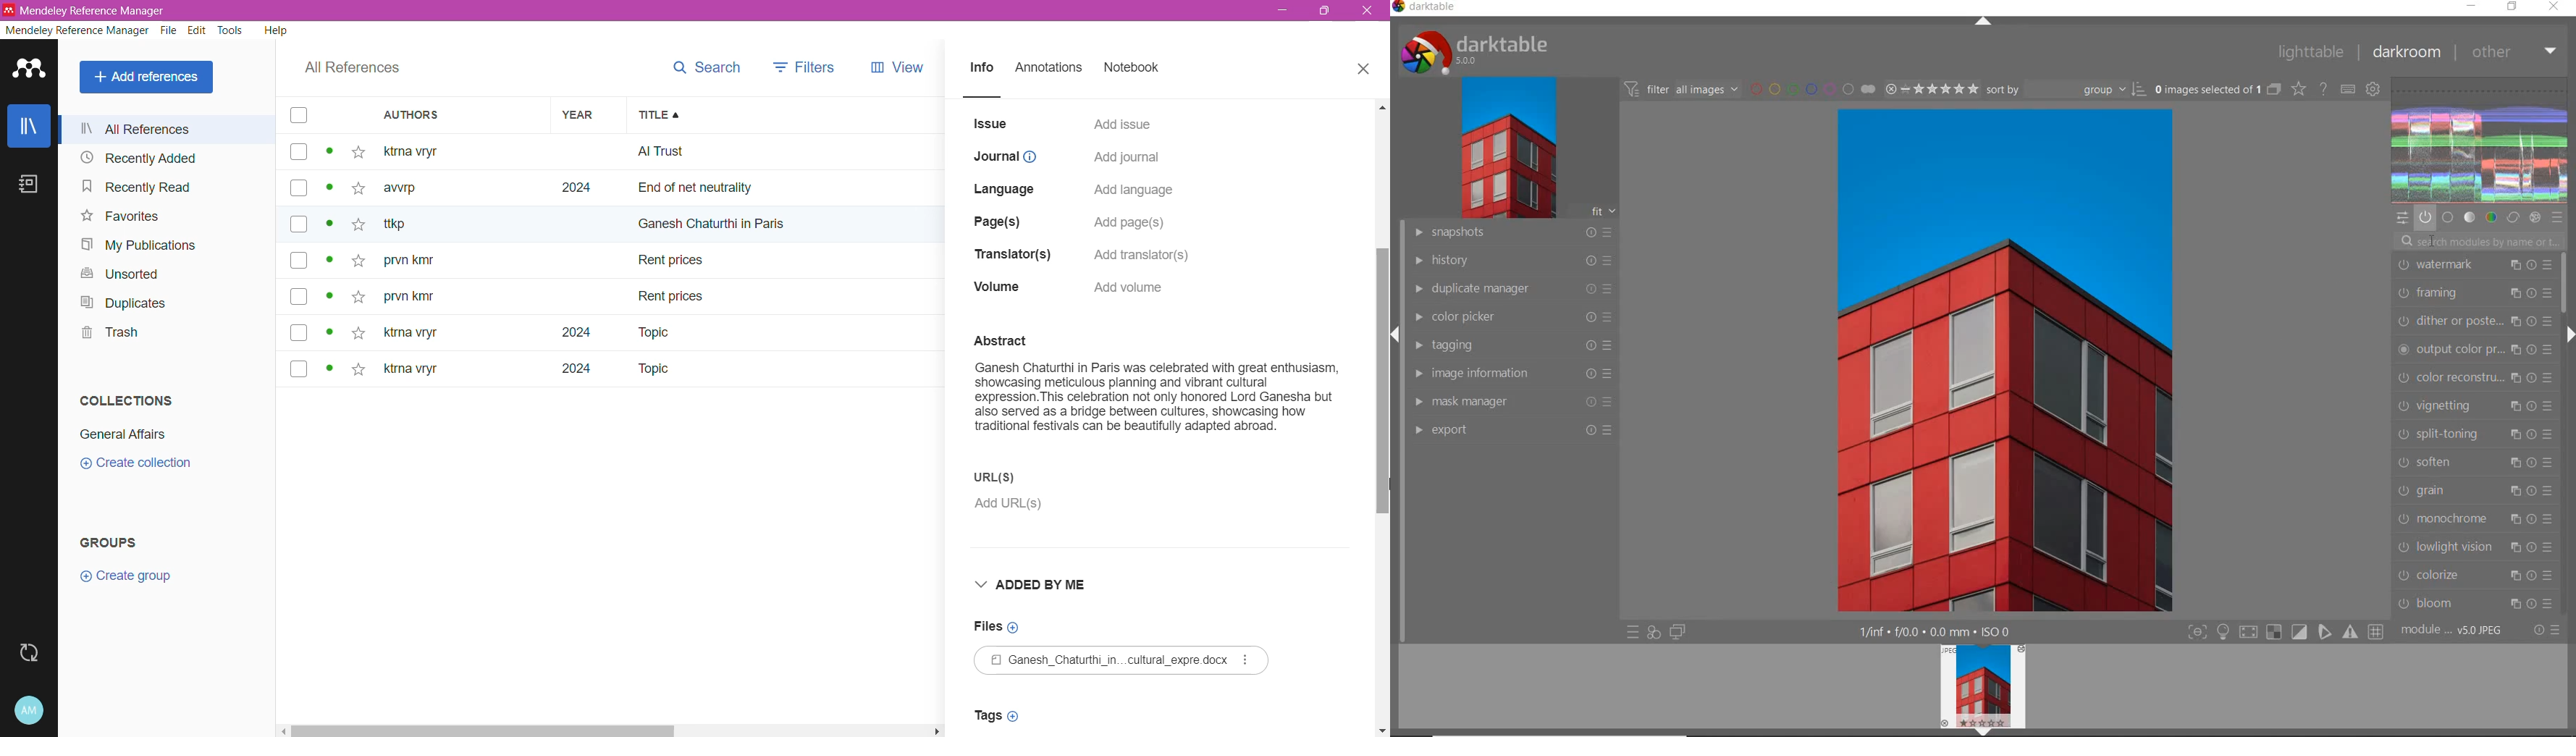 This screenshot has height=756, width=2576. I want to click on filter images, so click(1680, 88).